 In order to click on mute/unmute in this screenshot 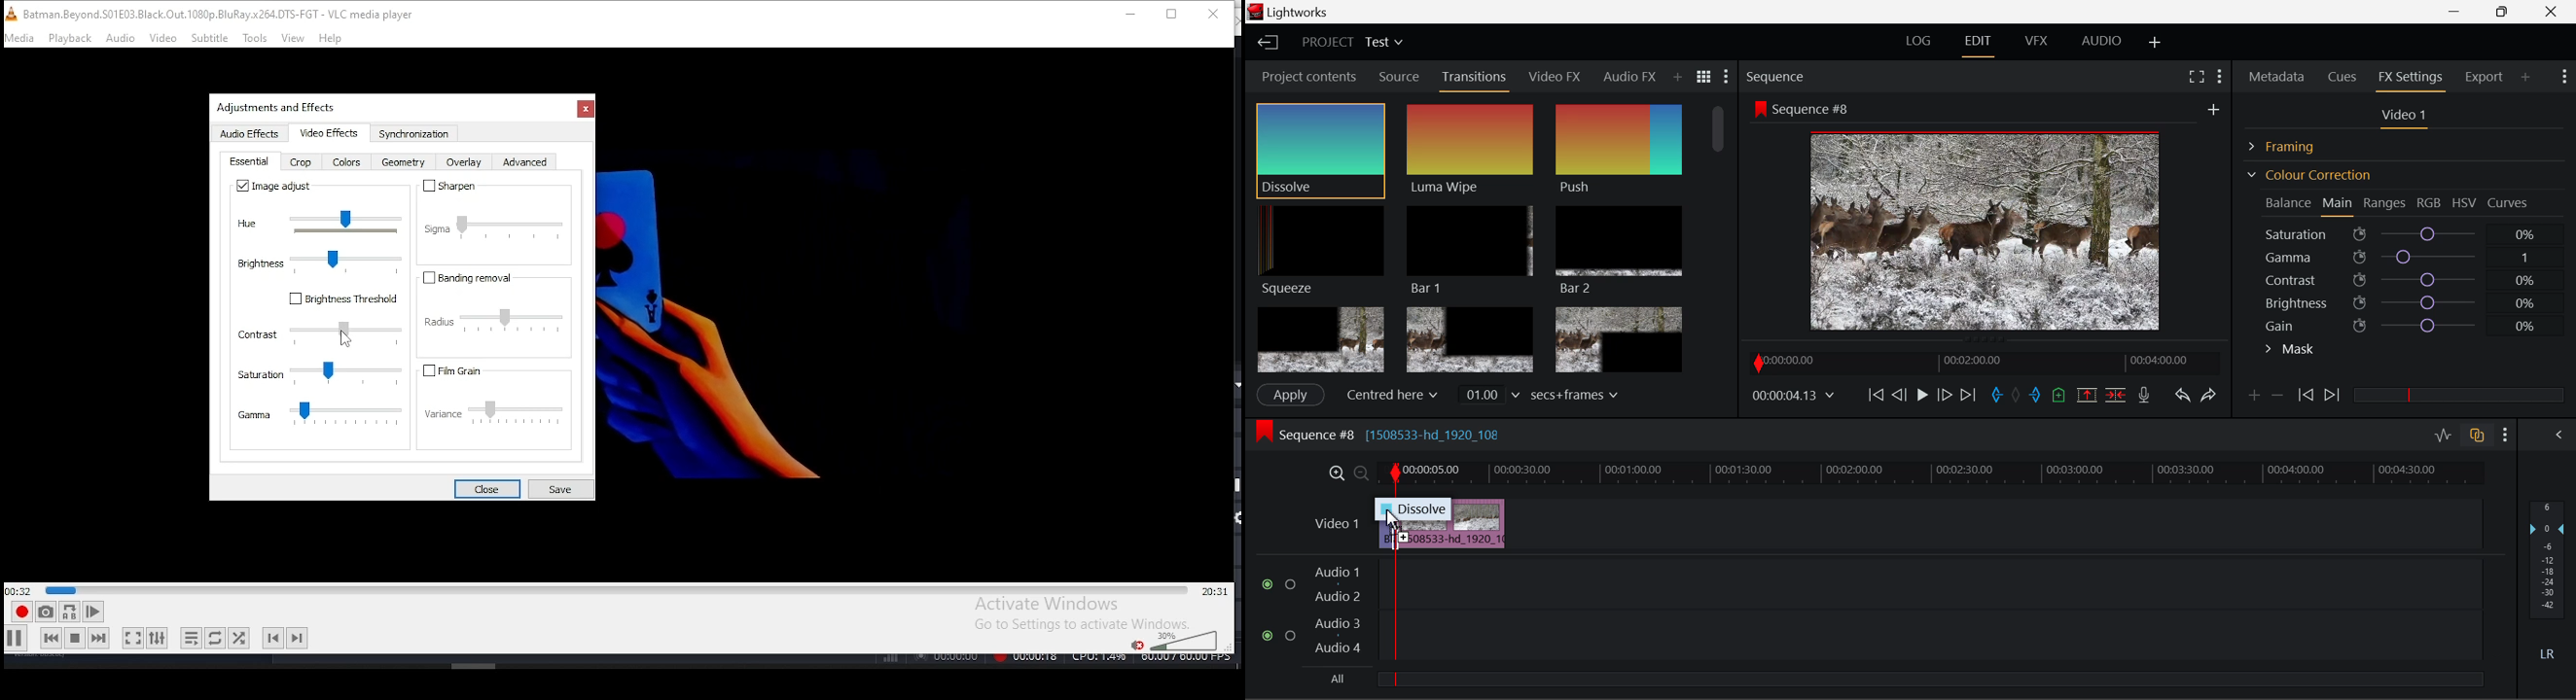, I will do `click(1134, 644)`.